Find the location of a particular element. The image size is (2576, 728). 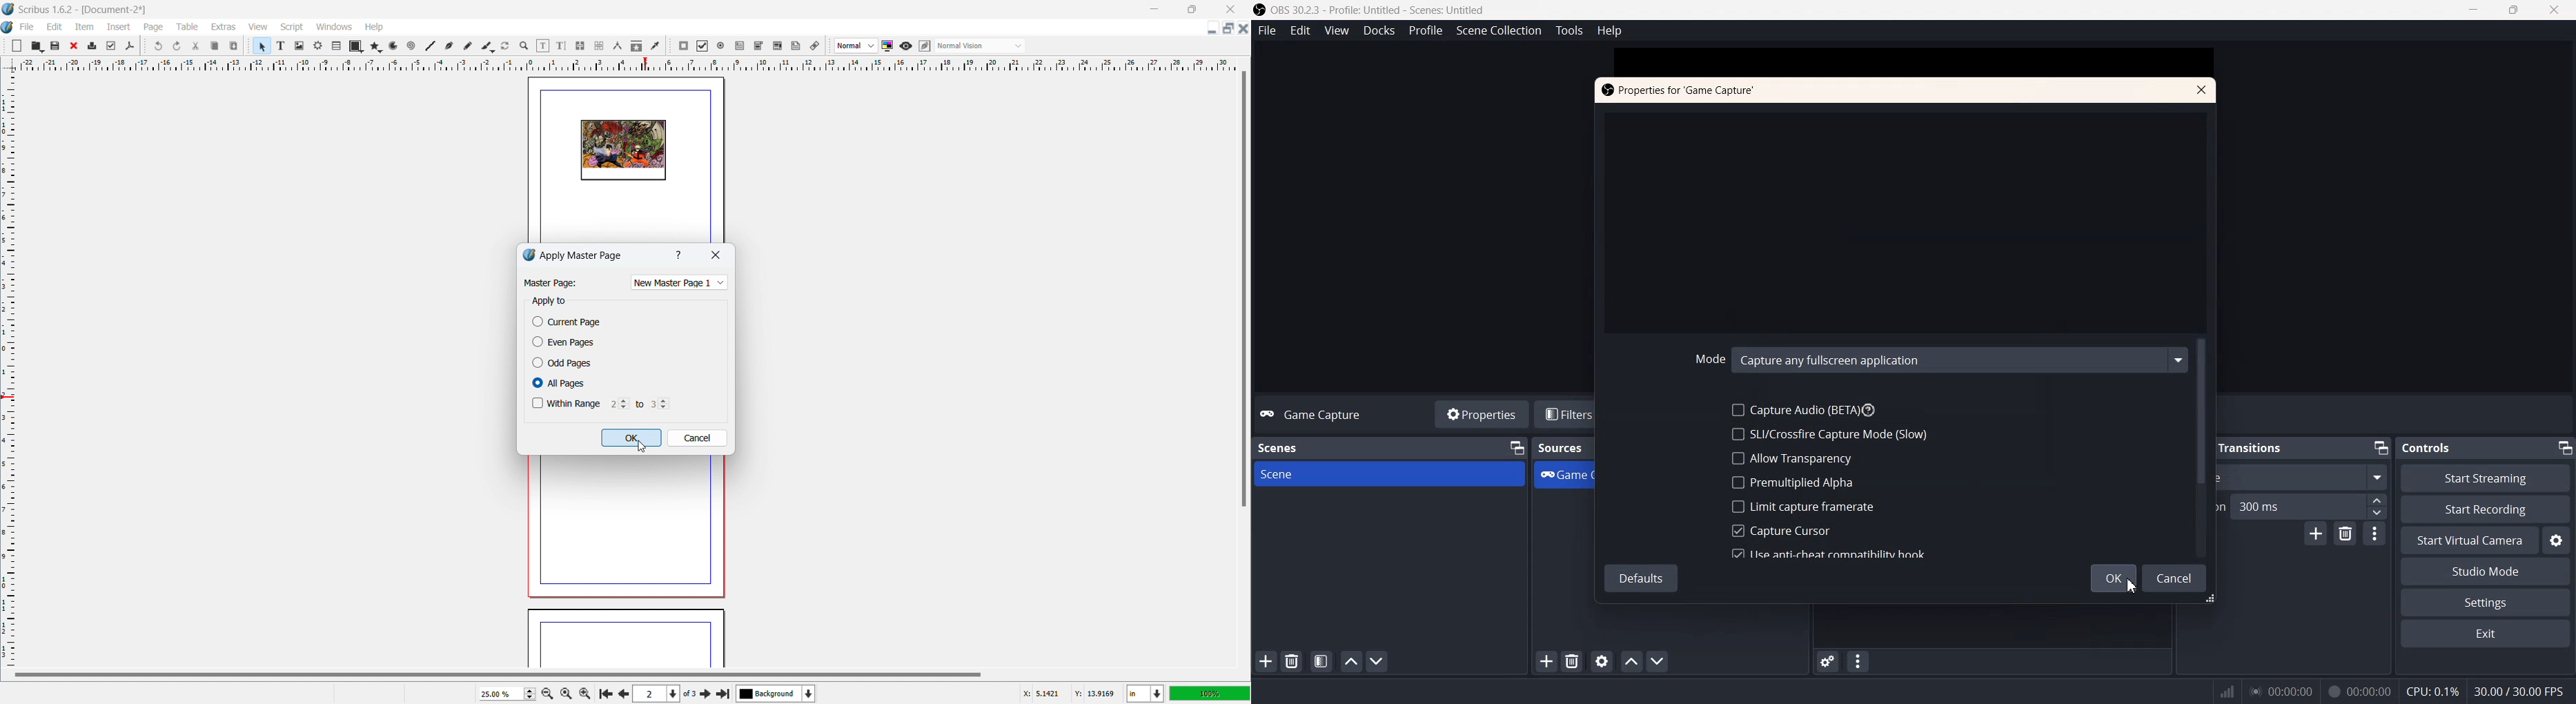

Remove Configurable transition is located at coordinates (2344, 534).